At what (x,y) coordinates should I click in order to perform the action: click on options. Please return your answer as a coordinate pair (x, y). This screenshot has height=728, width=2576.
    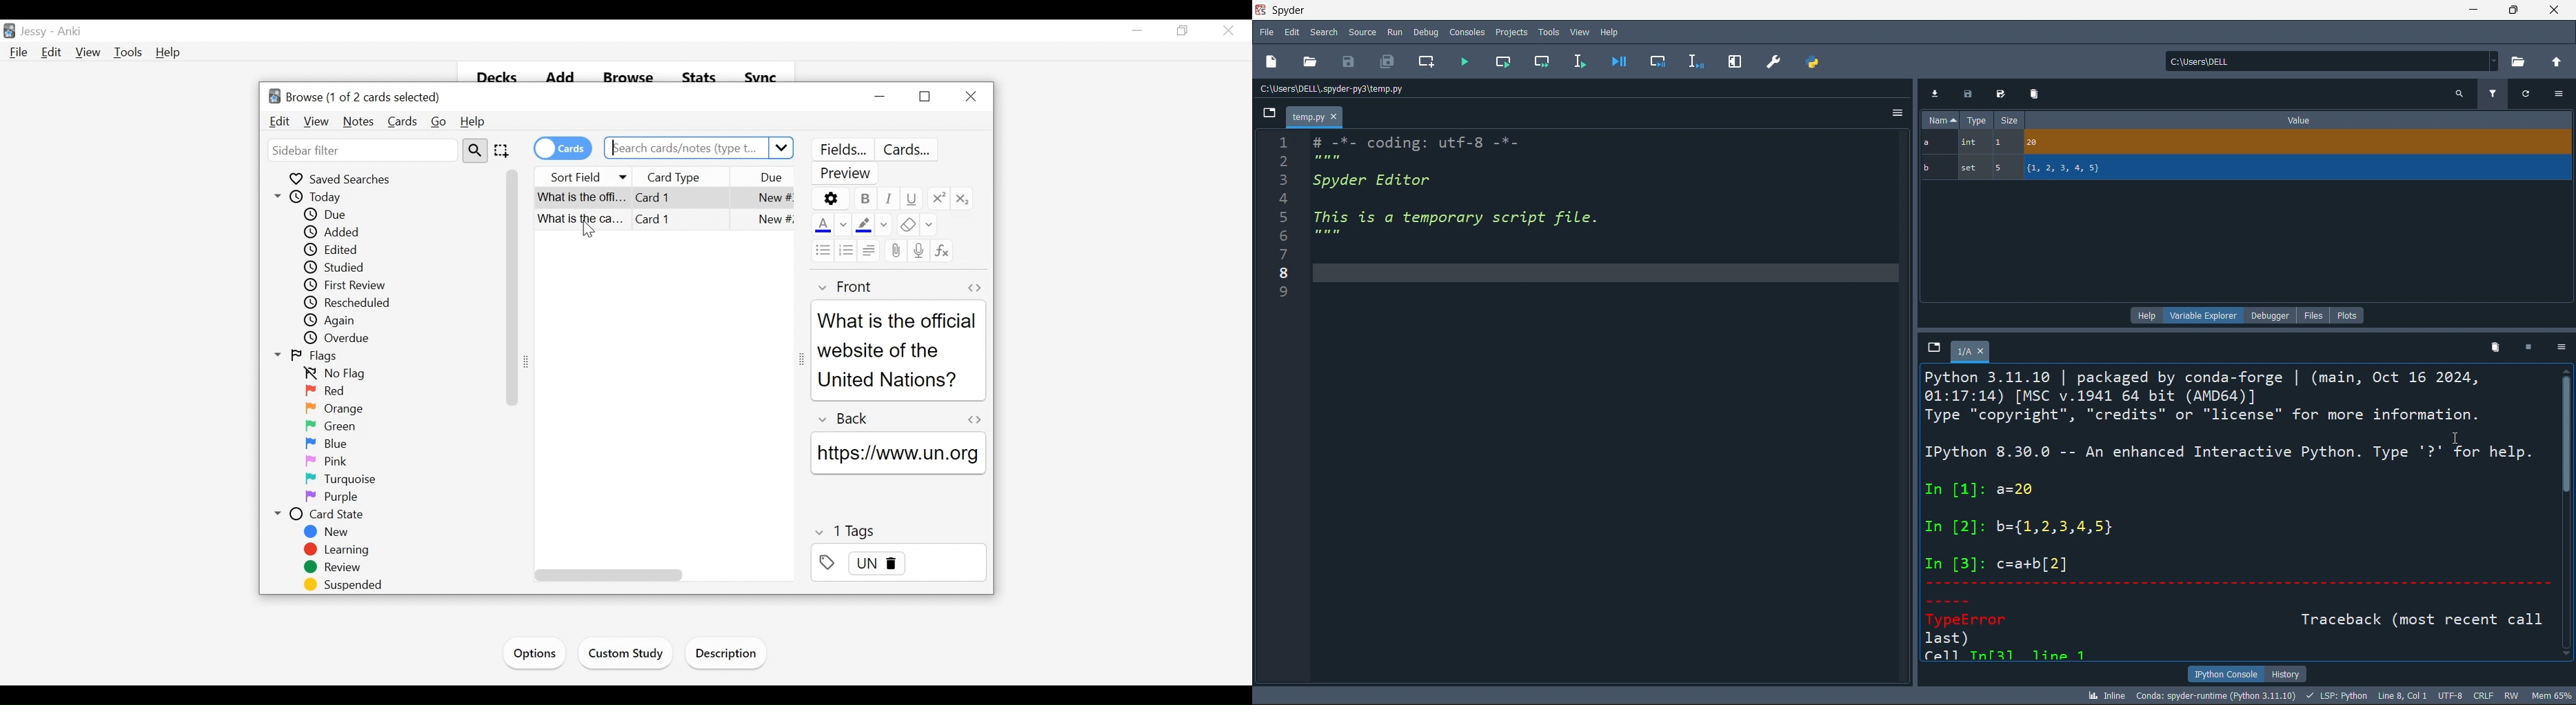
    Looking at the image, I should click on (2558, 348).